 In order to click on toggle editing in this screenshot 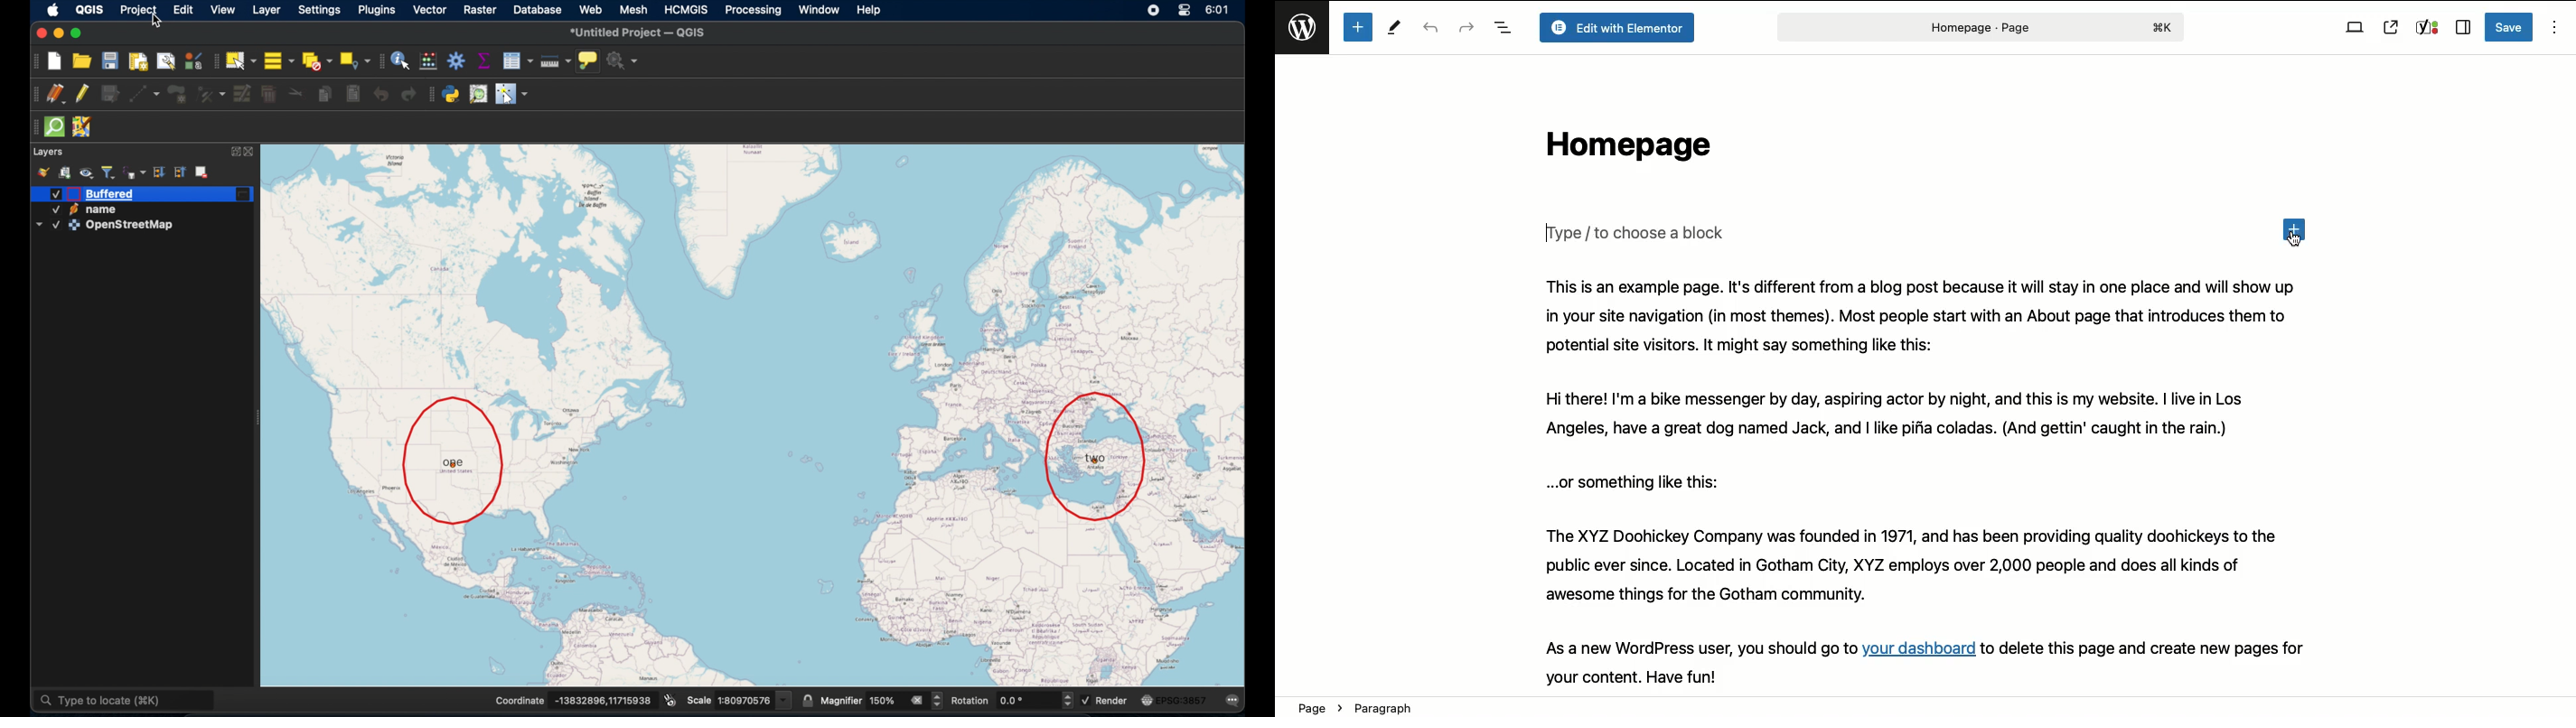, I will do `click(81, 93)`.